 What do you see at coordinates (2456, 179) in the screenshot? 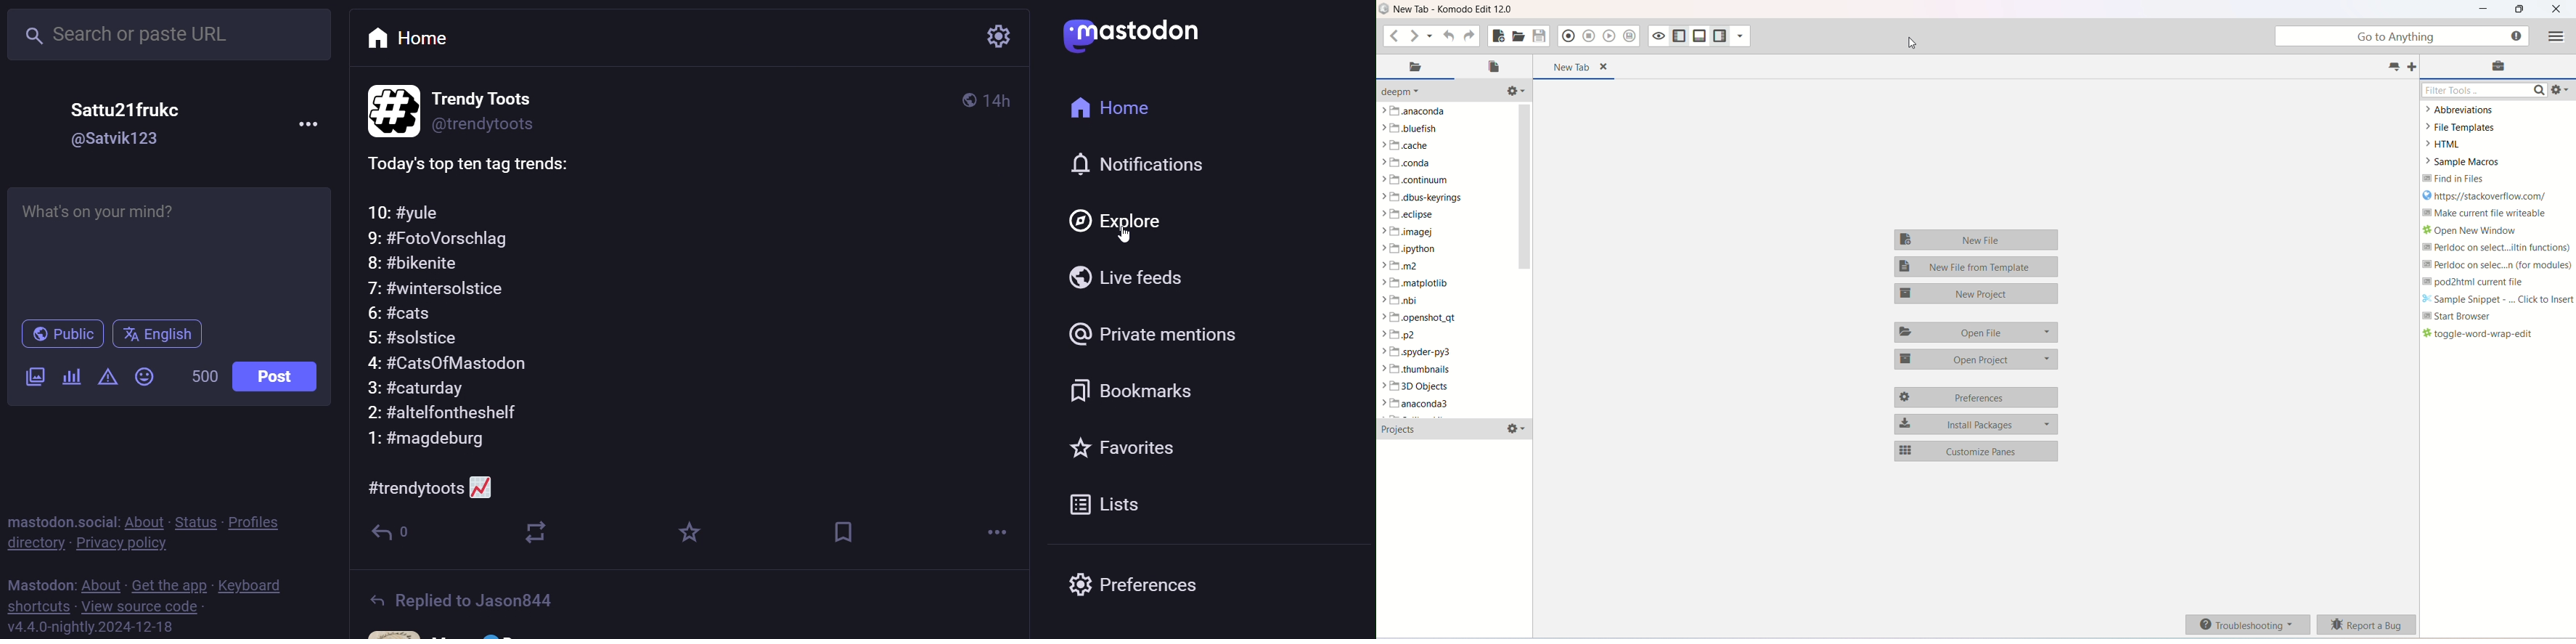
I see `find in files` at bounding box center [2456, 179].